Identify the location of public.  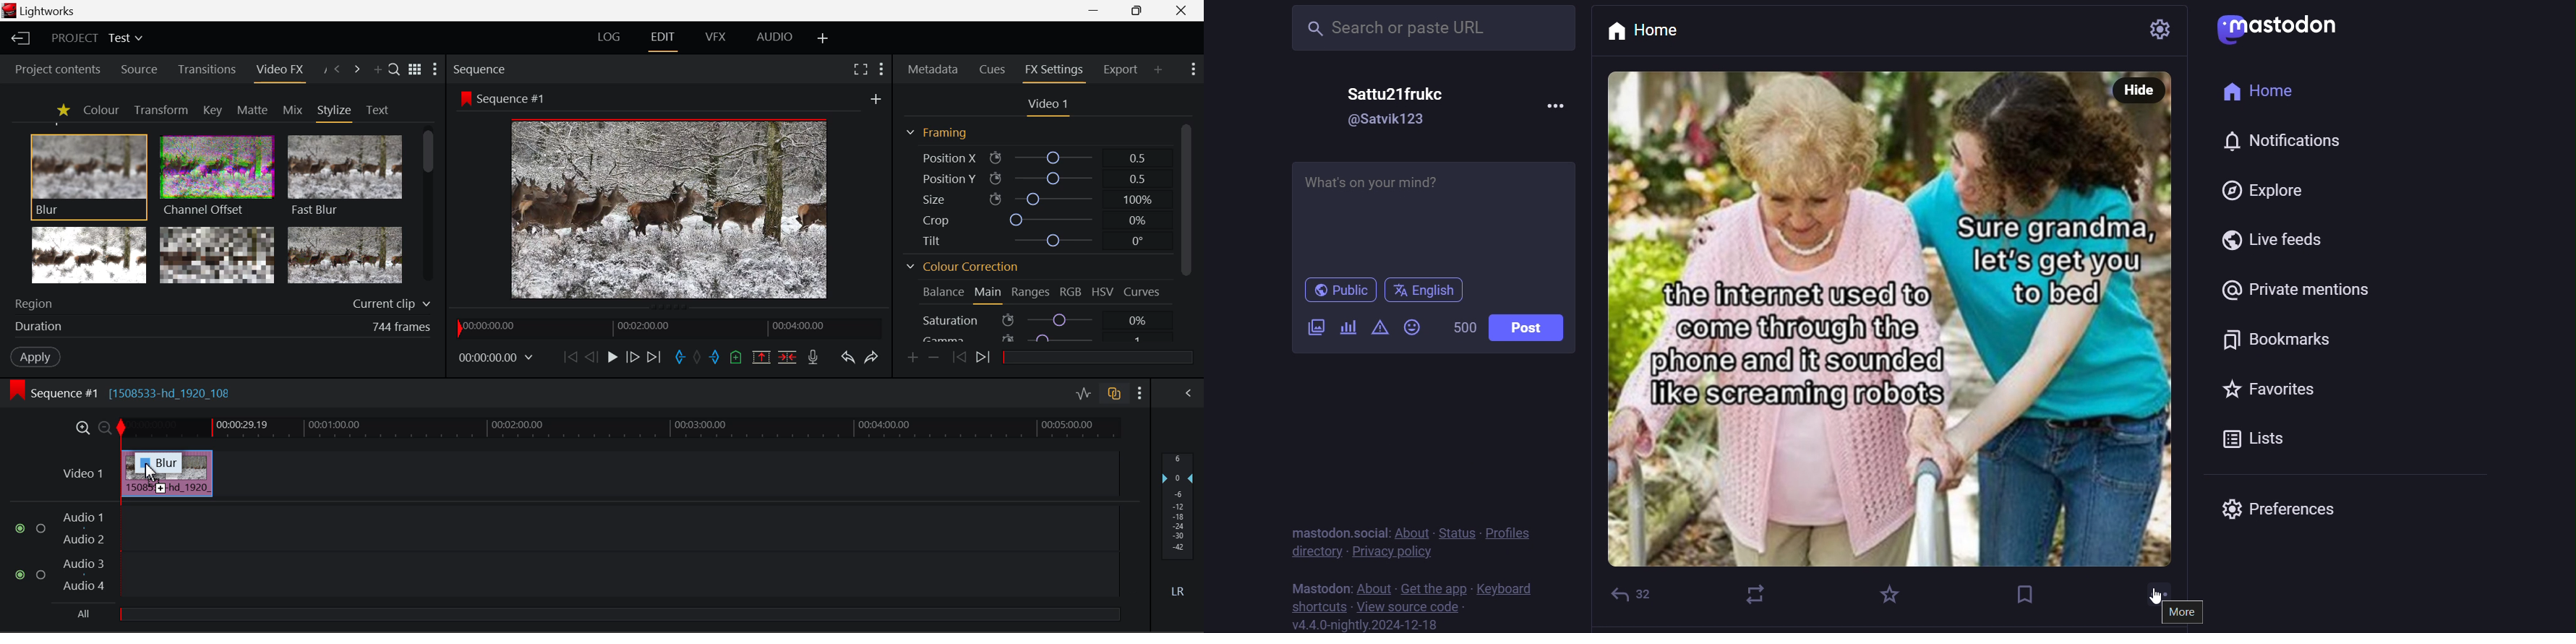
(1337, 289).